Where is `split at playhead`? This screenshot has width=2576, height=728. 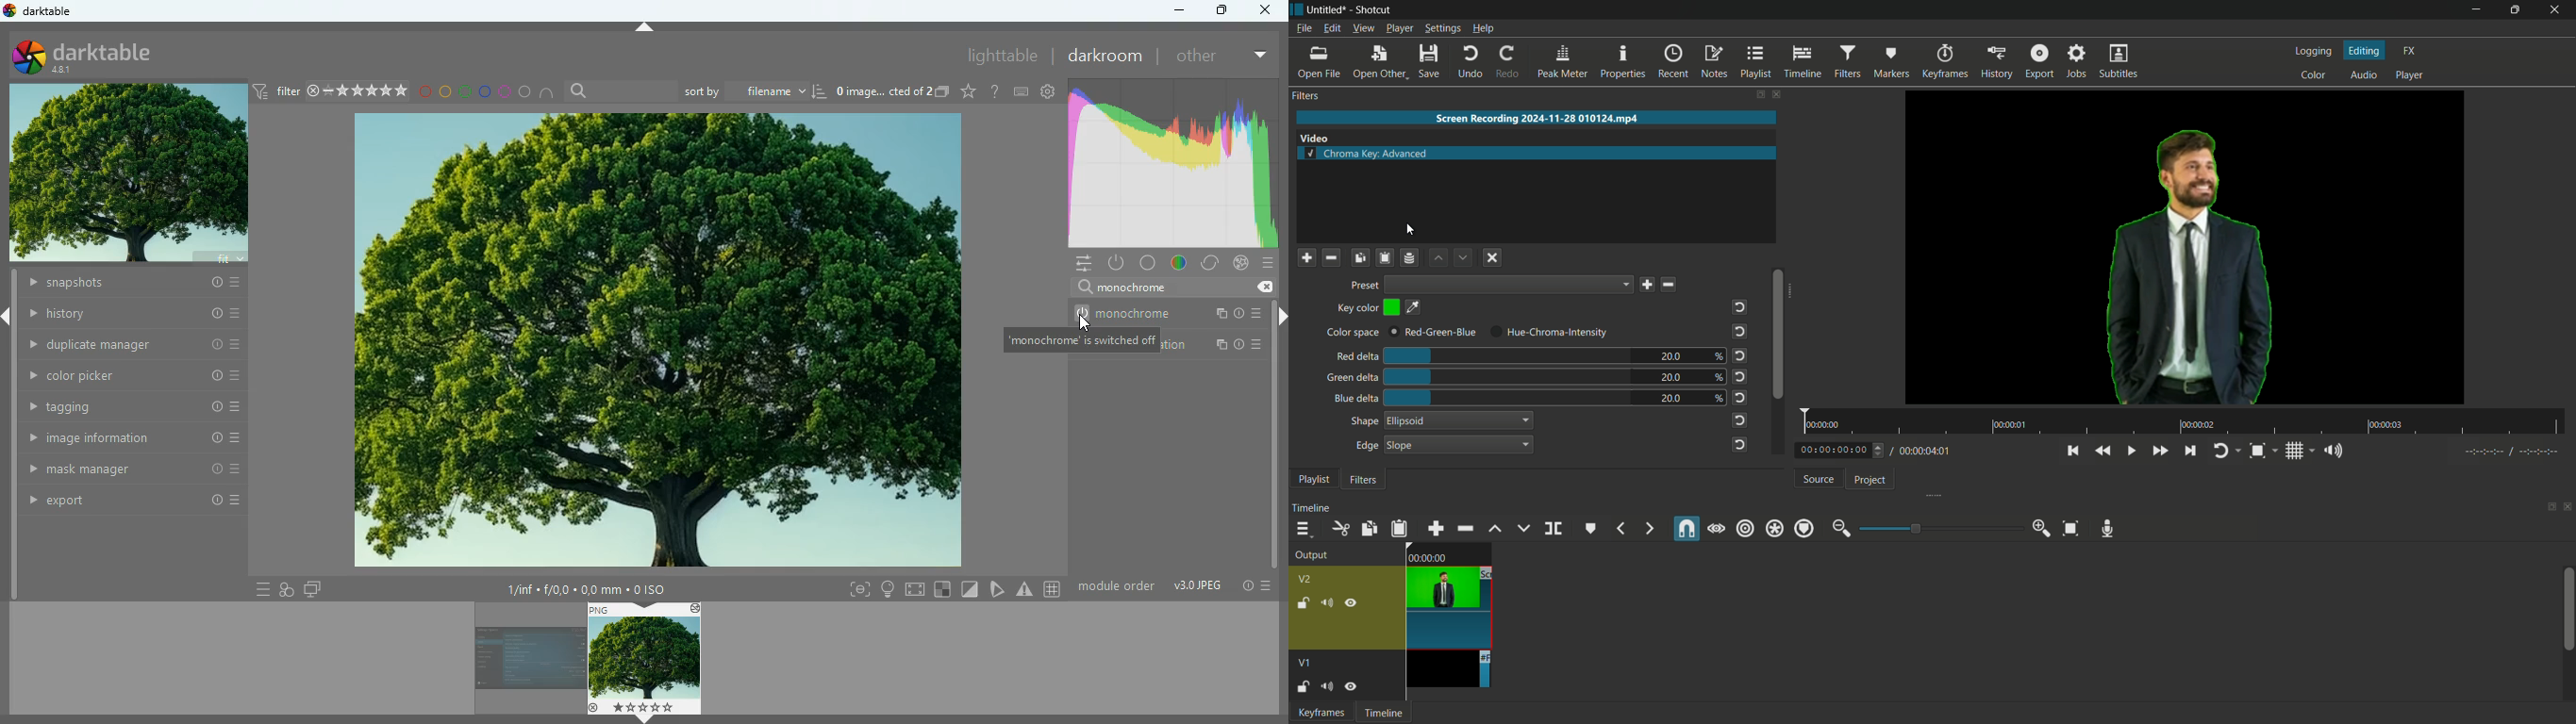 split at playhead is located at coordinates (1553, 528).